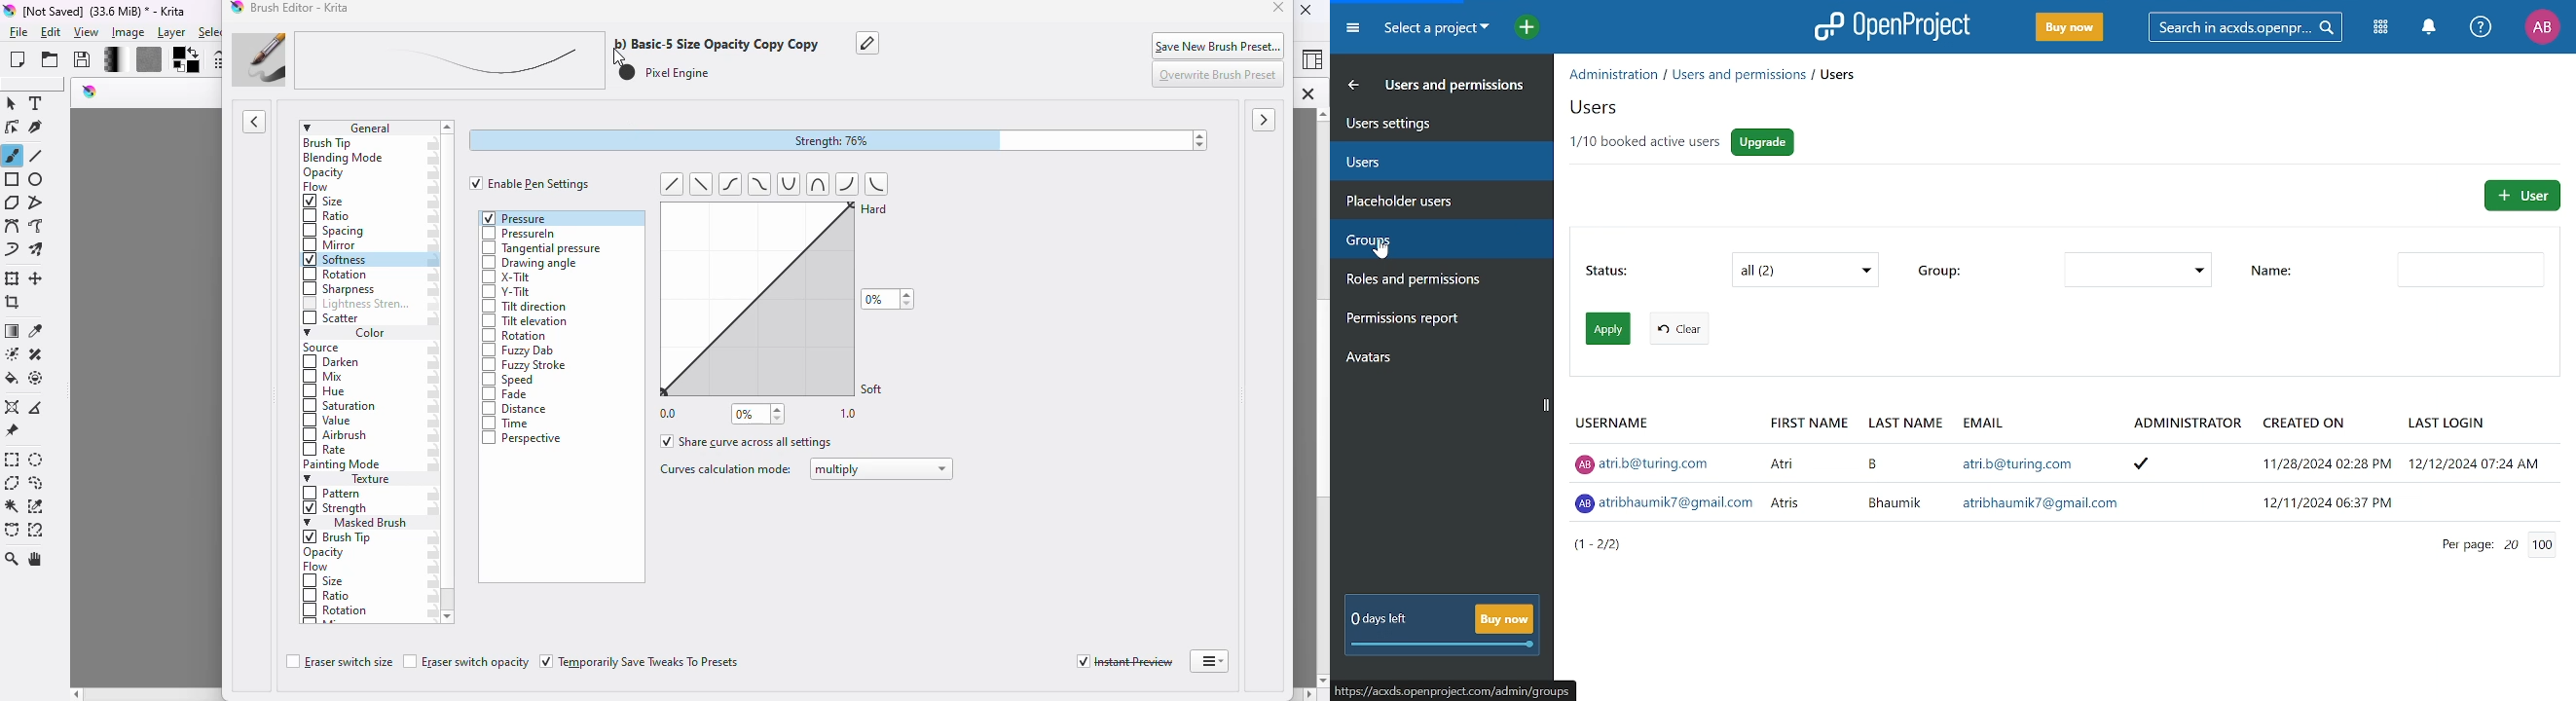  Describe the element at coordinates (507, 395) in the screenshot. I see `fade` at that location.